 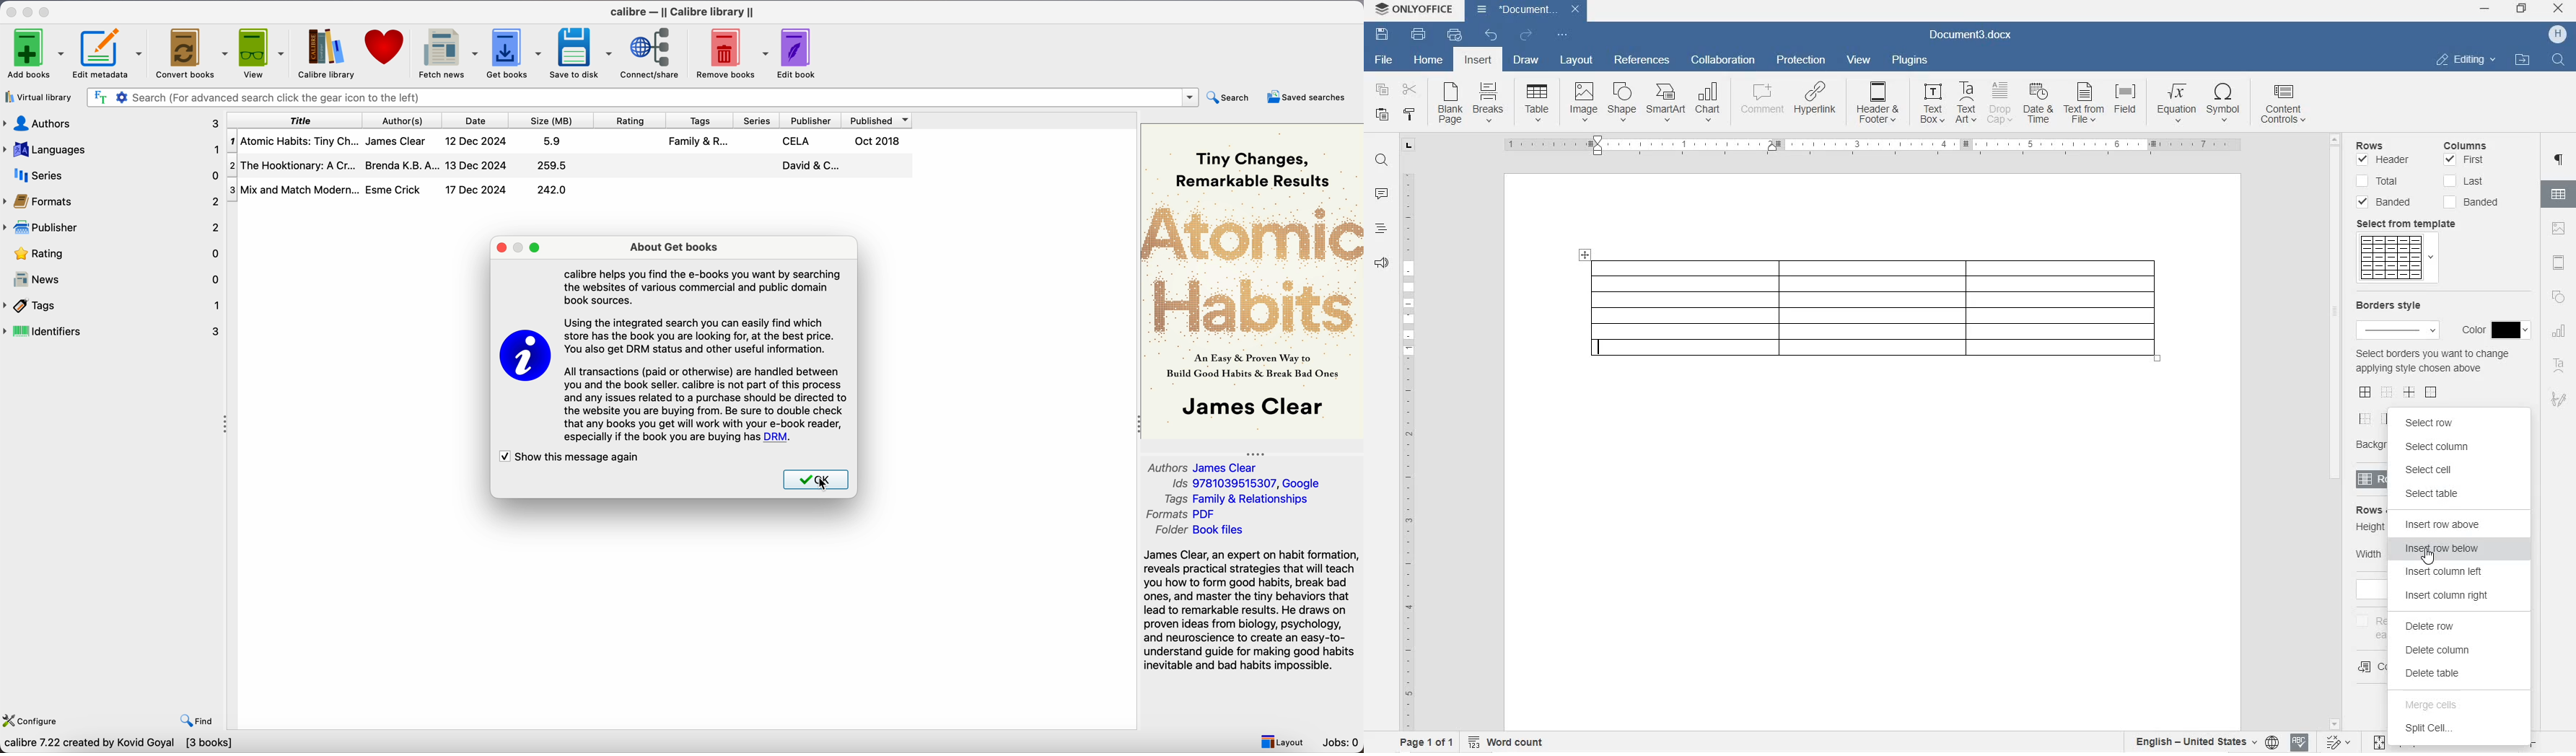 What do you see at coordinates (1537, 105) in the screenshot?
I see `TABLE` at bounding box center [1537, 105].